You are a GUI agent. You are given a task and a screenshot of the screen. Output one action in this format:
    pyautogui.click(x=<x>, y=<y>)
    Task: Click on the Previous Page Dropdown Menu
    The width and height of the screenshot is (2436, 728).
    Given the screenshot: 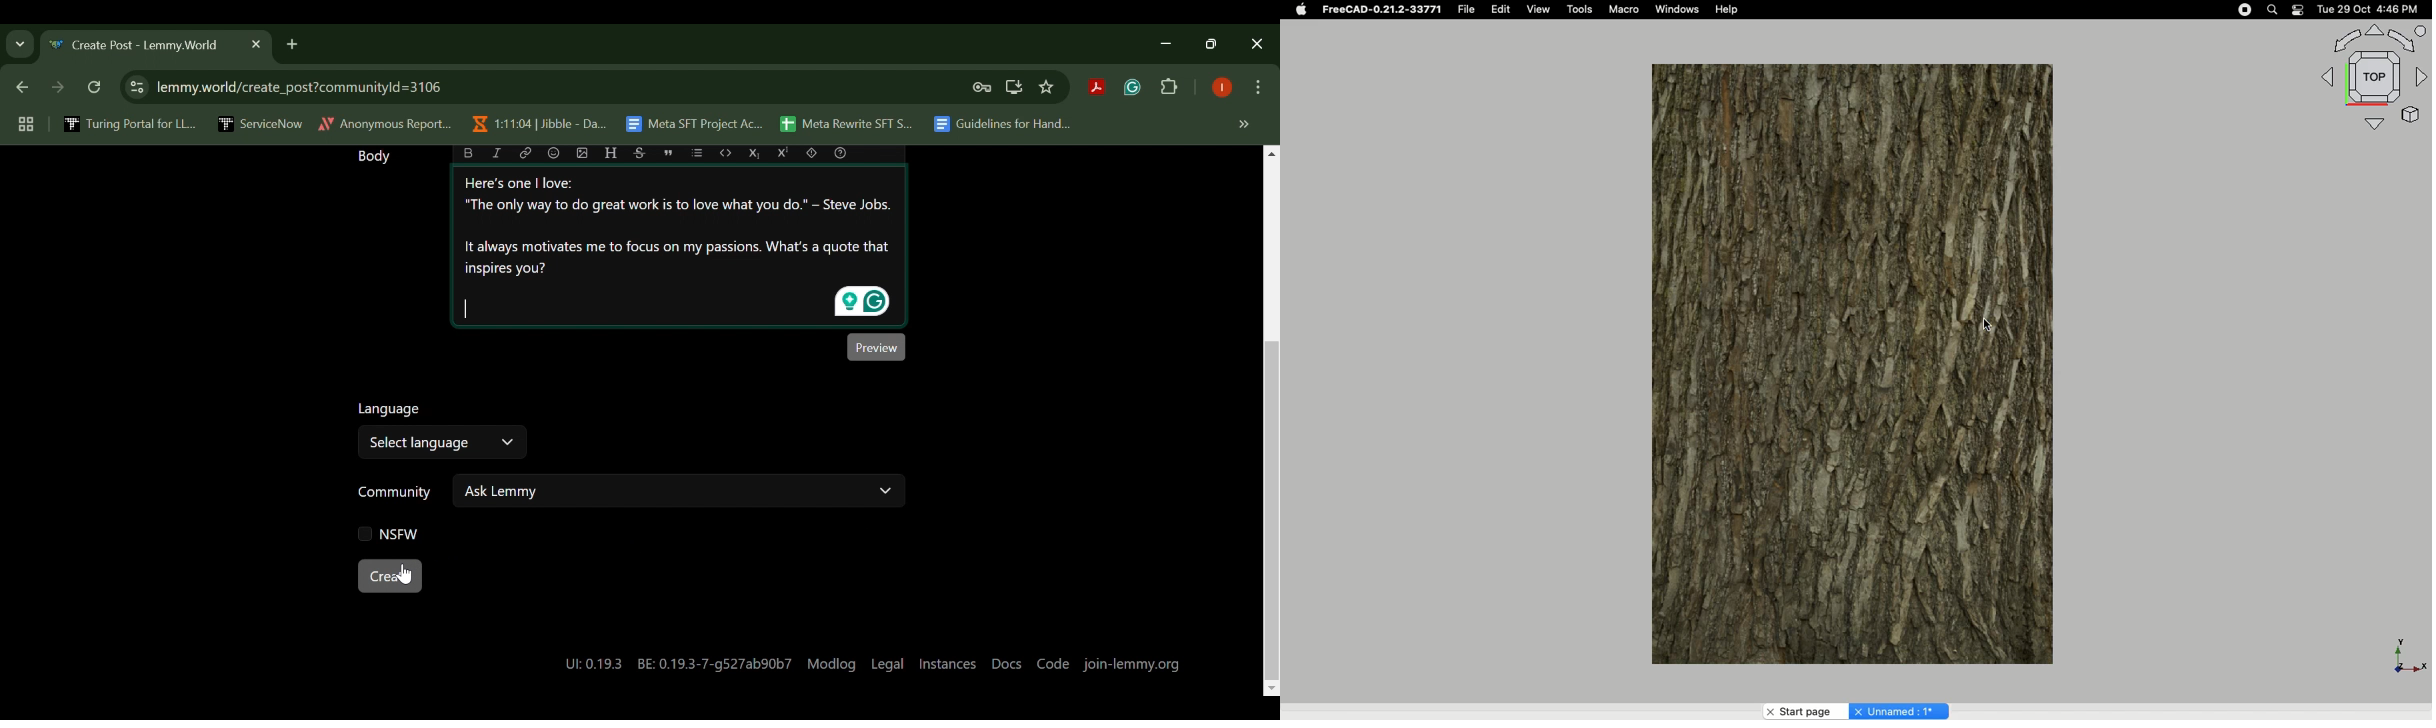 What is the action you would take?
    pyautogui.click(x=20, y=45)
    